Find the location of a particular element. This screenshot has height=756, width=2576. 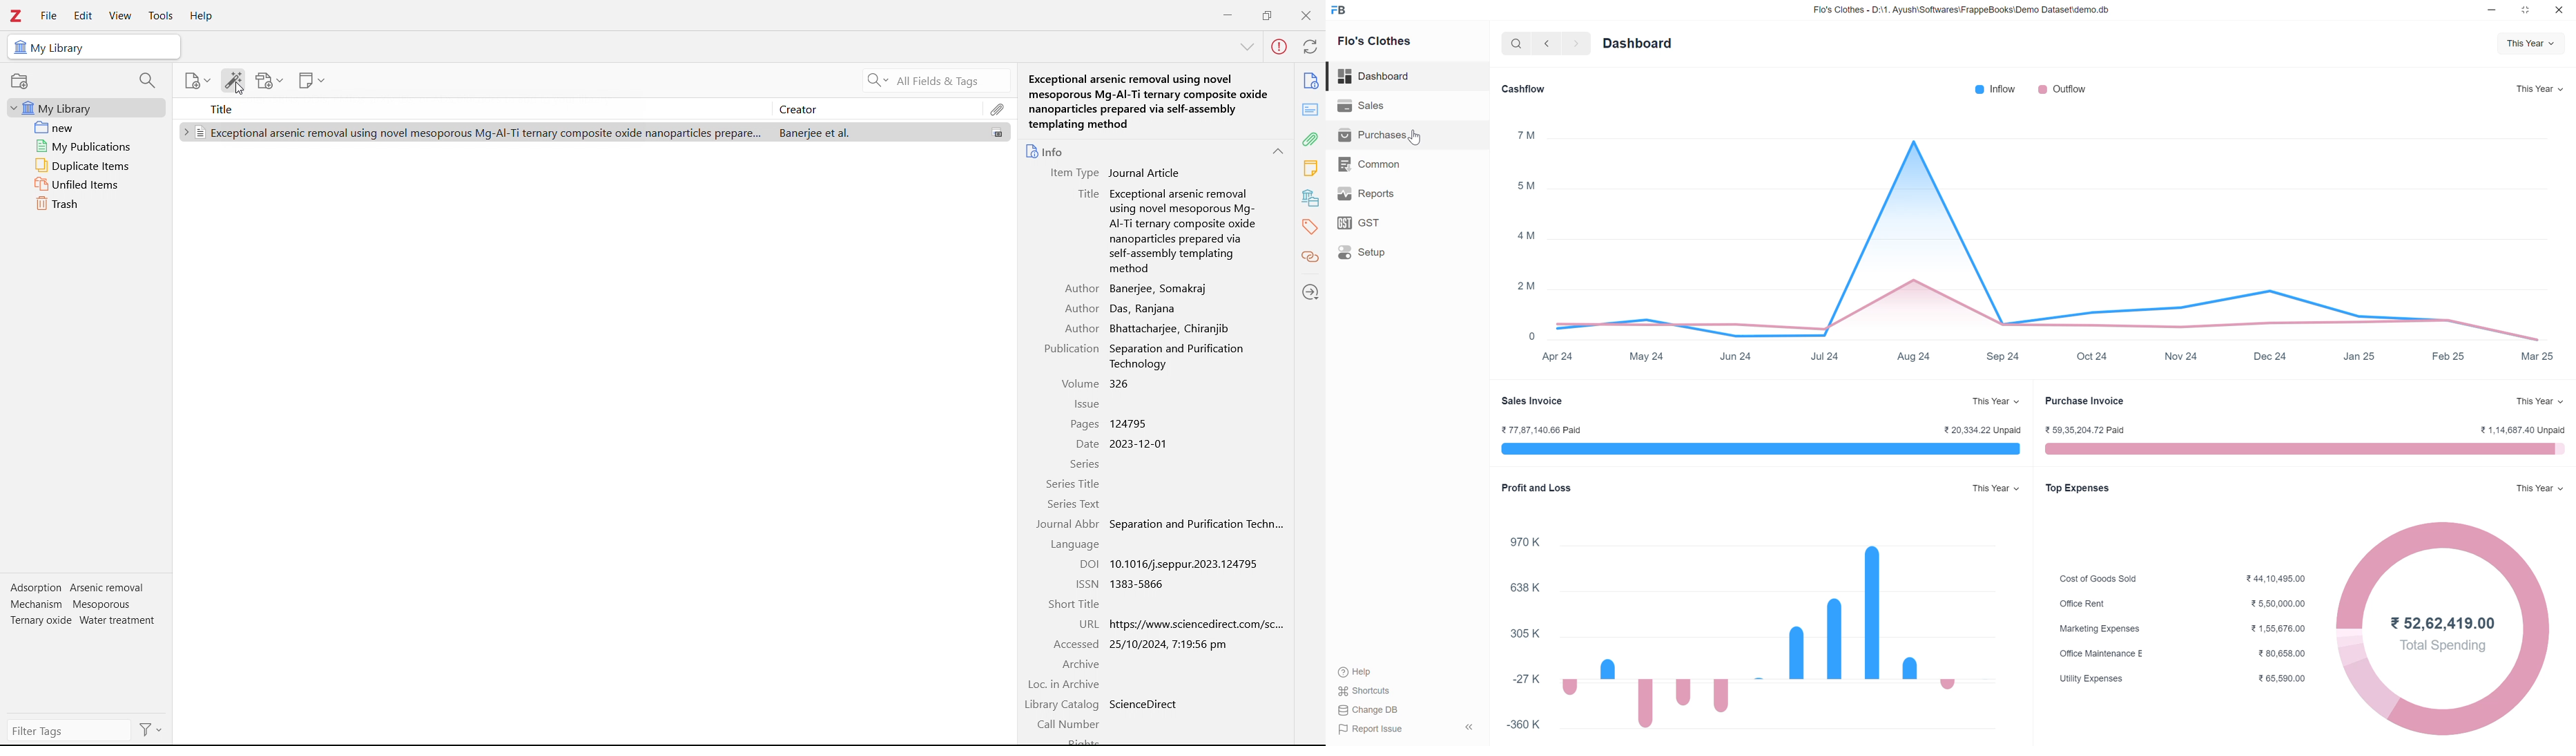

7M is located at coordinates (1525, 135).